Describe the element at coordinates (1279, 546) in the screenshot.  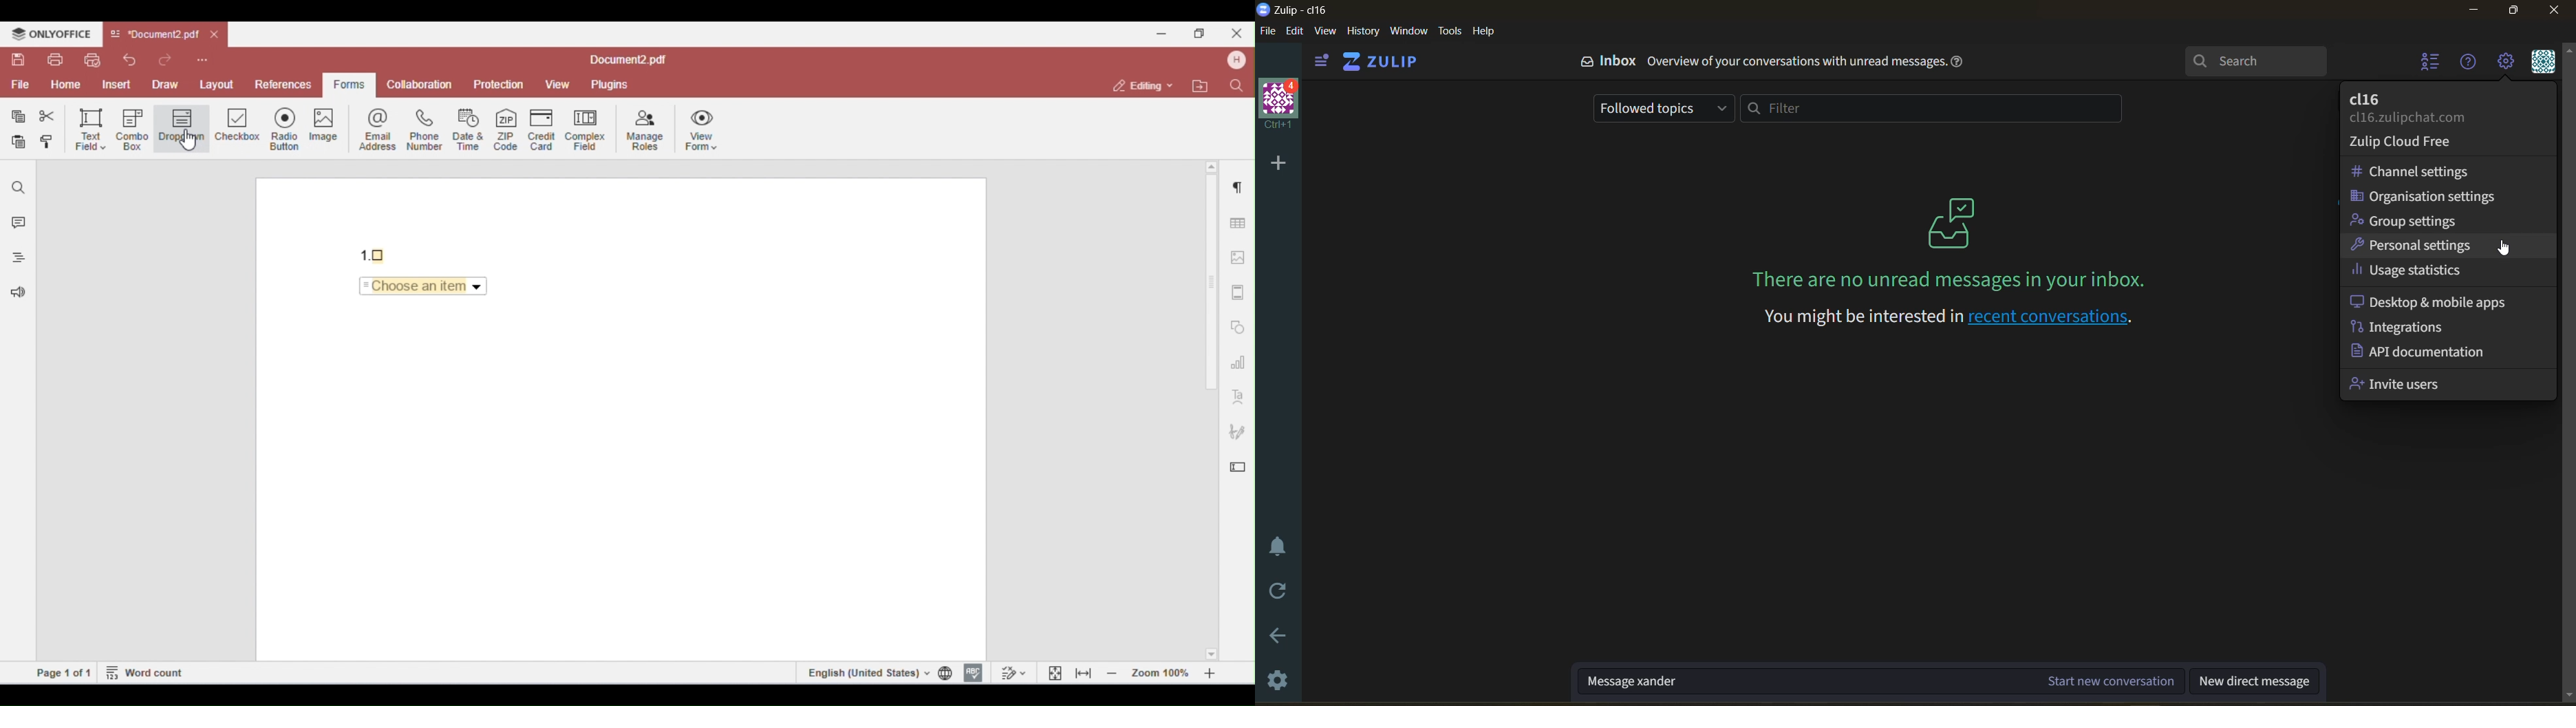
I see `enable do not disturb` at that location.